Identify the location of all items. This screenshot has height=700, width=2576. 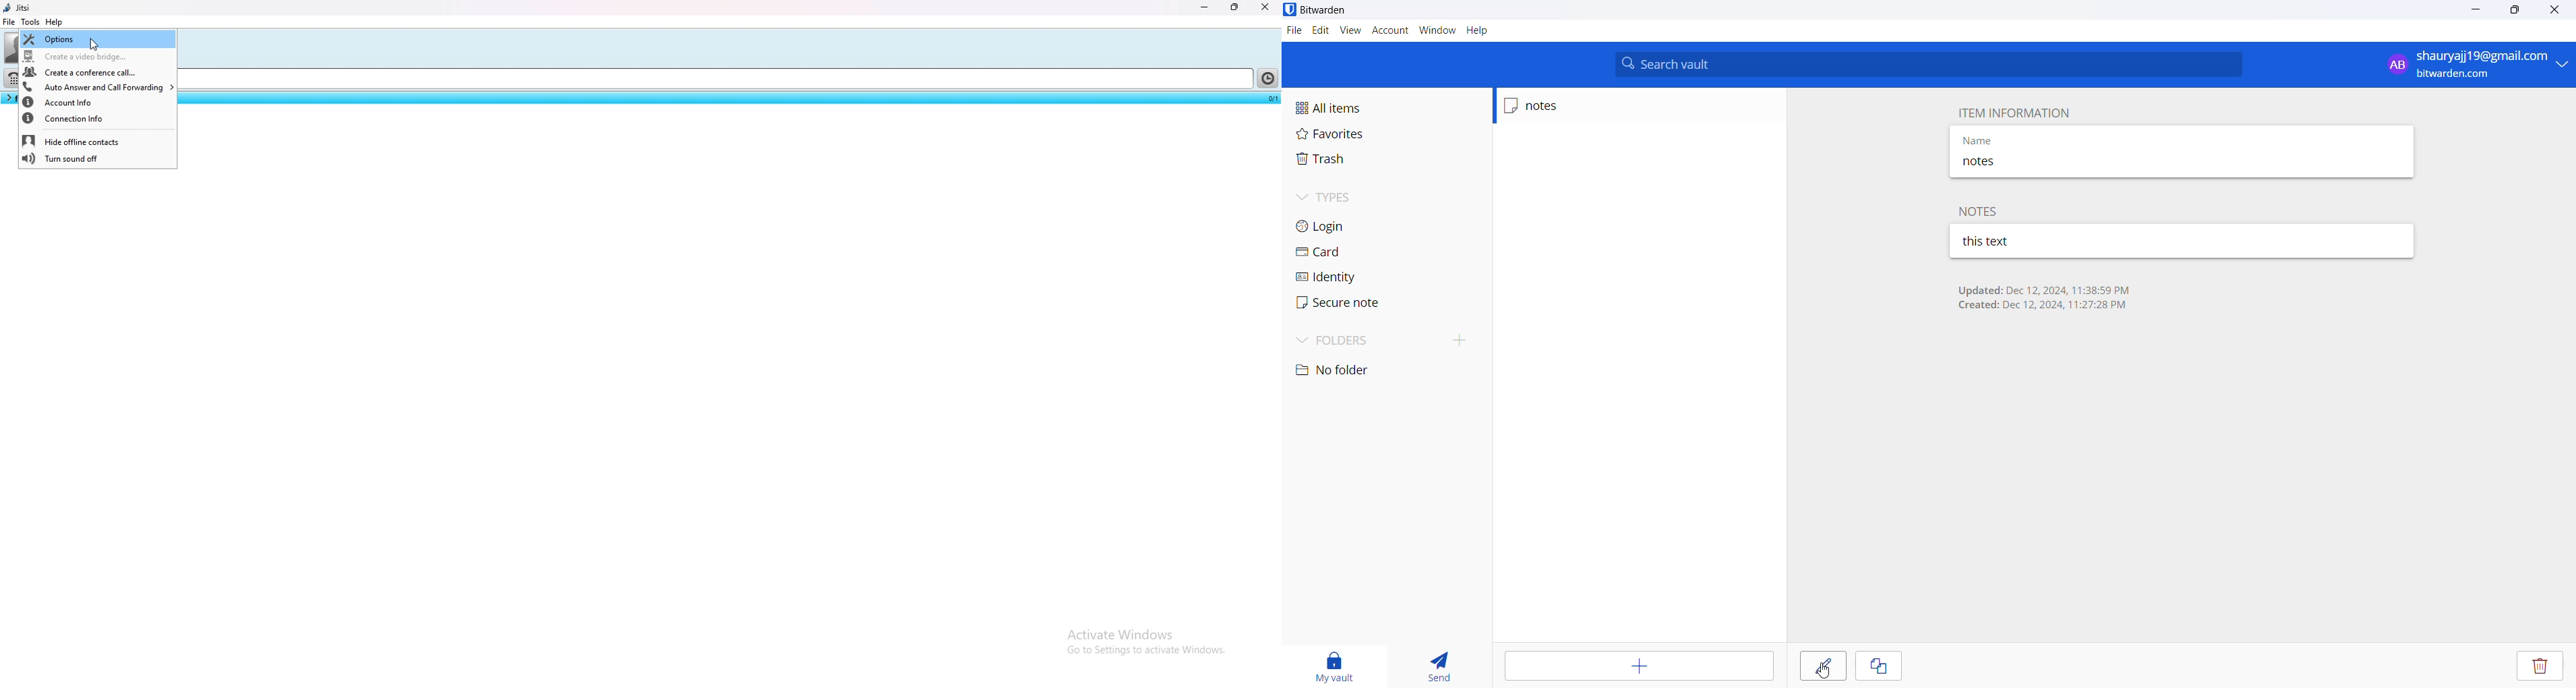
(1352, 108).